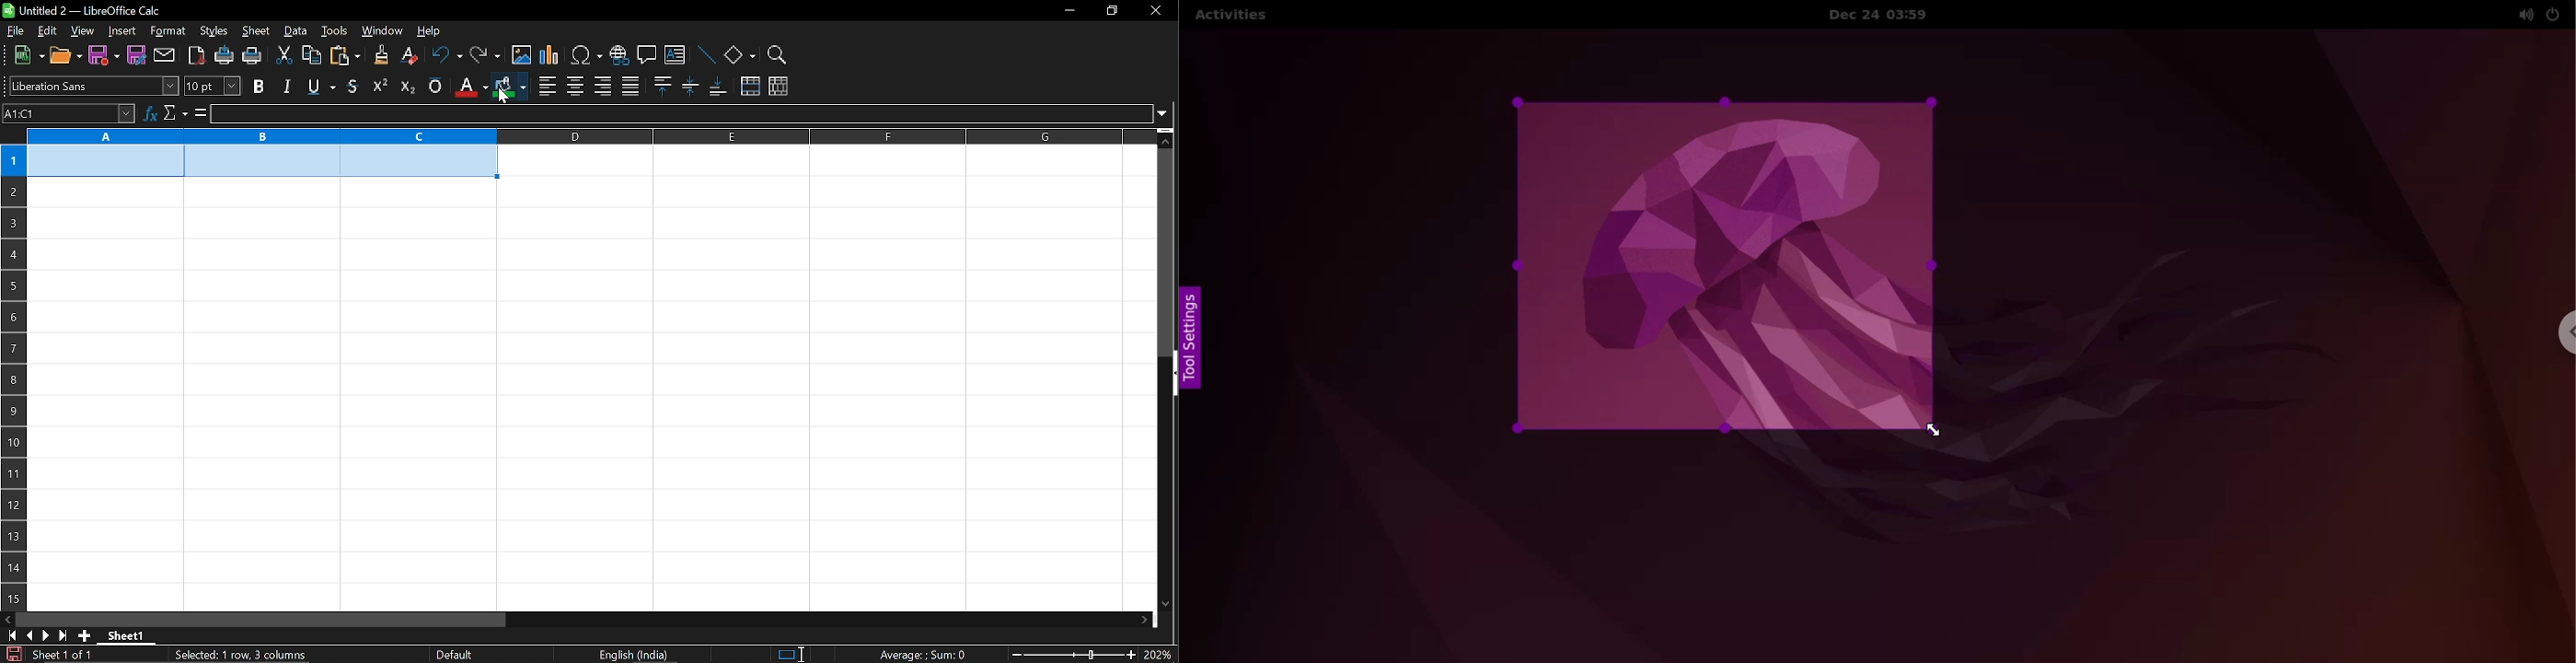 The image size is (2576, 672). What do you see at coordinates (1069, 9) in the screenshot?
I see `minimize` at bounding box center [1069, 9].